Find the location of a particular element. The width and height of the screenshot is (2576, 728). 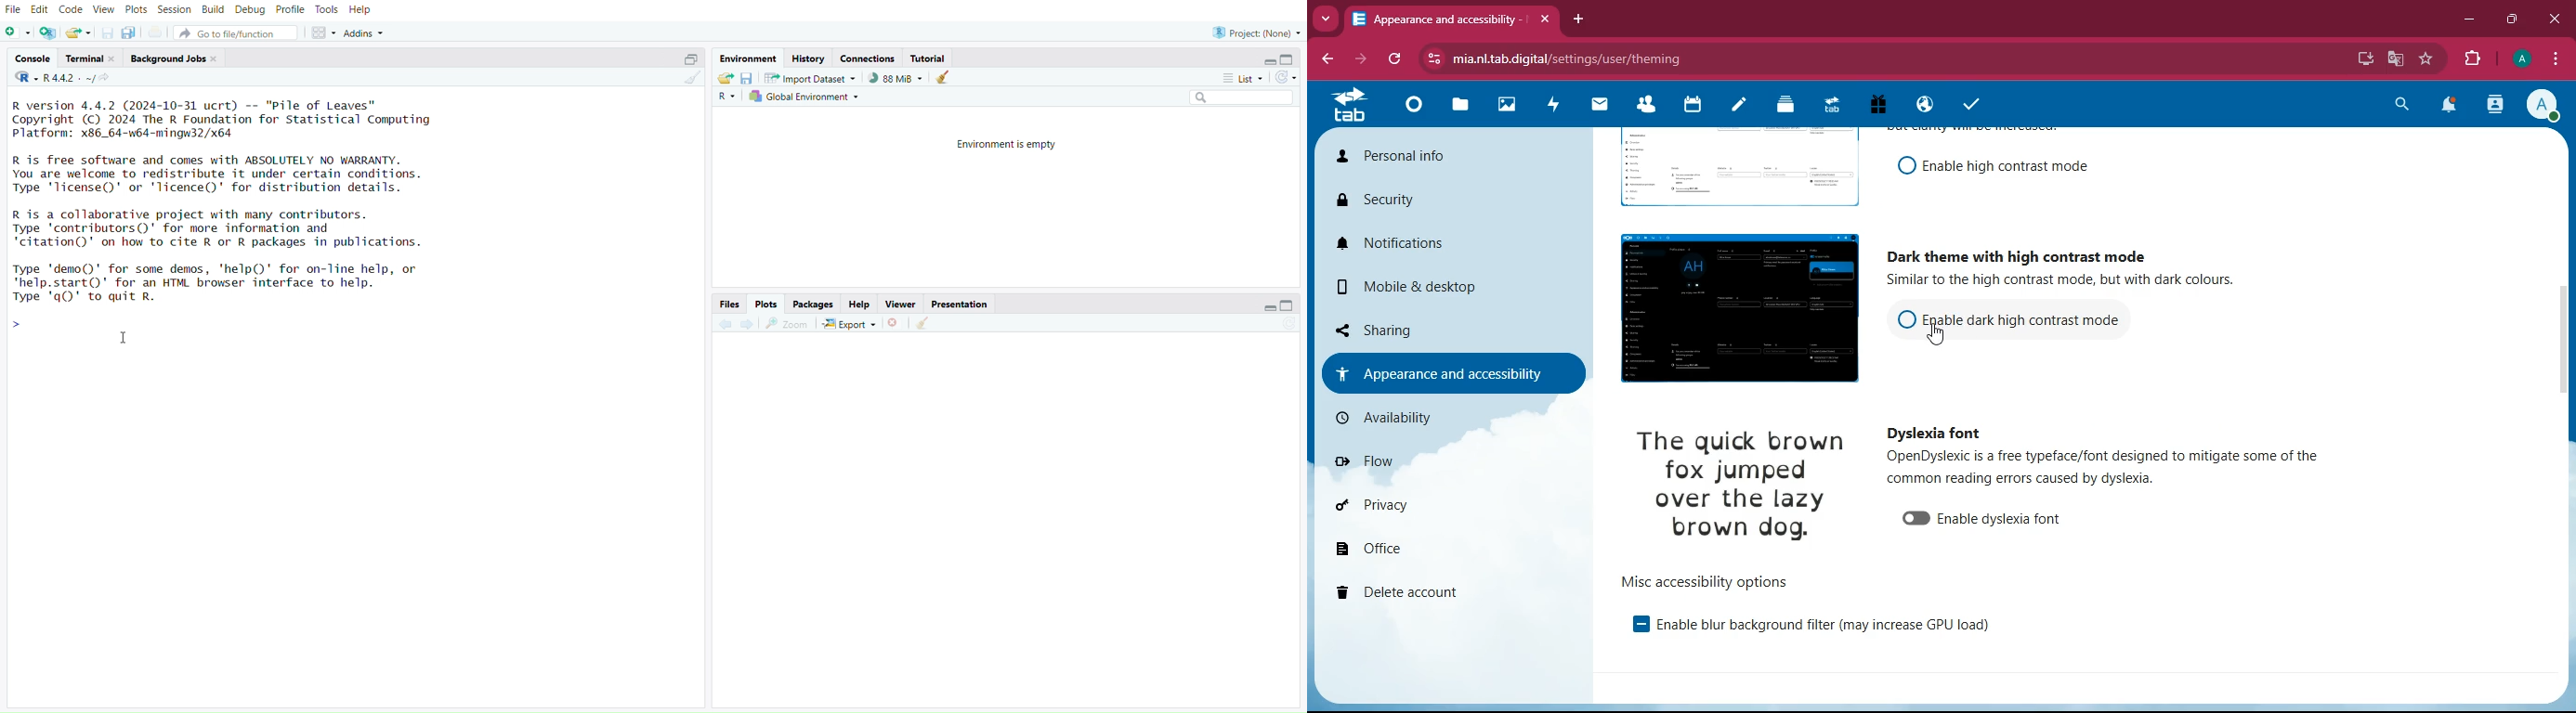

mail is located at coordinates (1604, 107).